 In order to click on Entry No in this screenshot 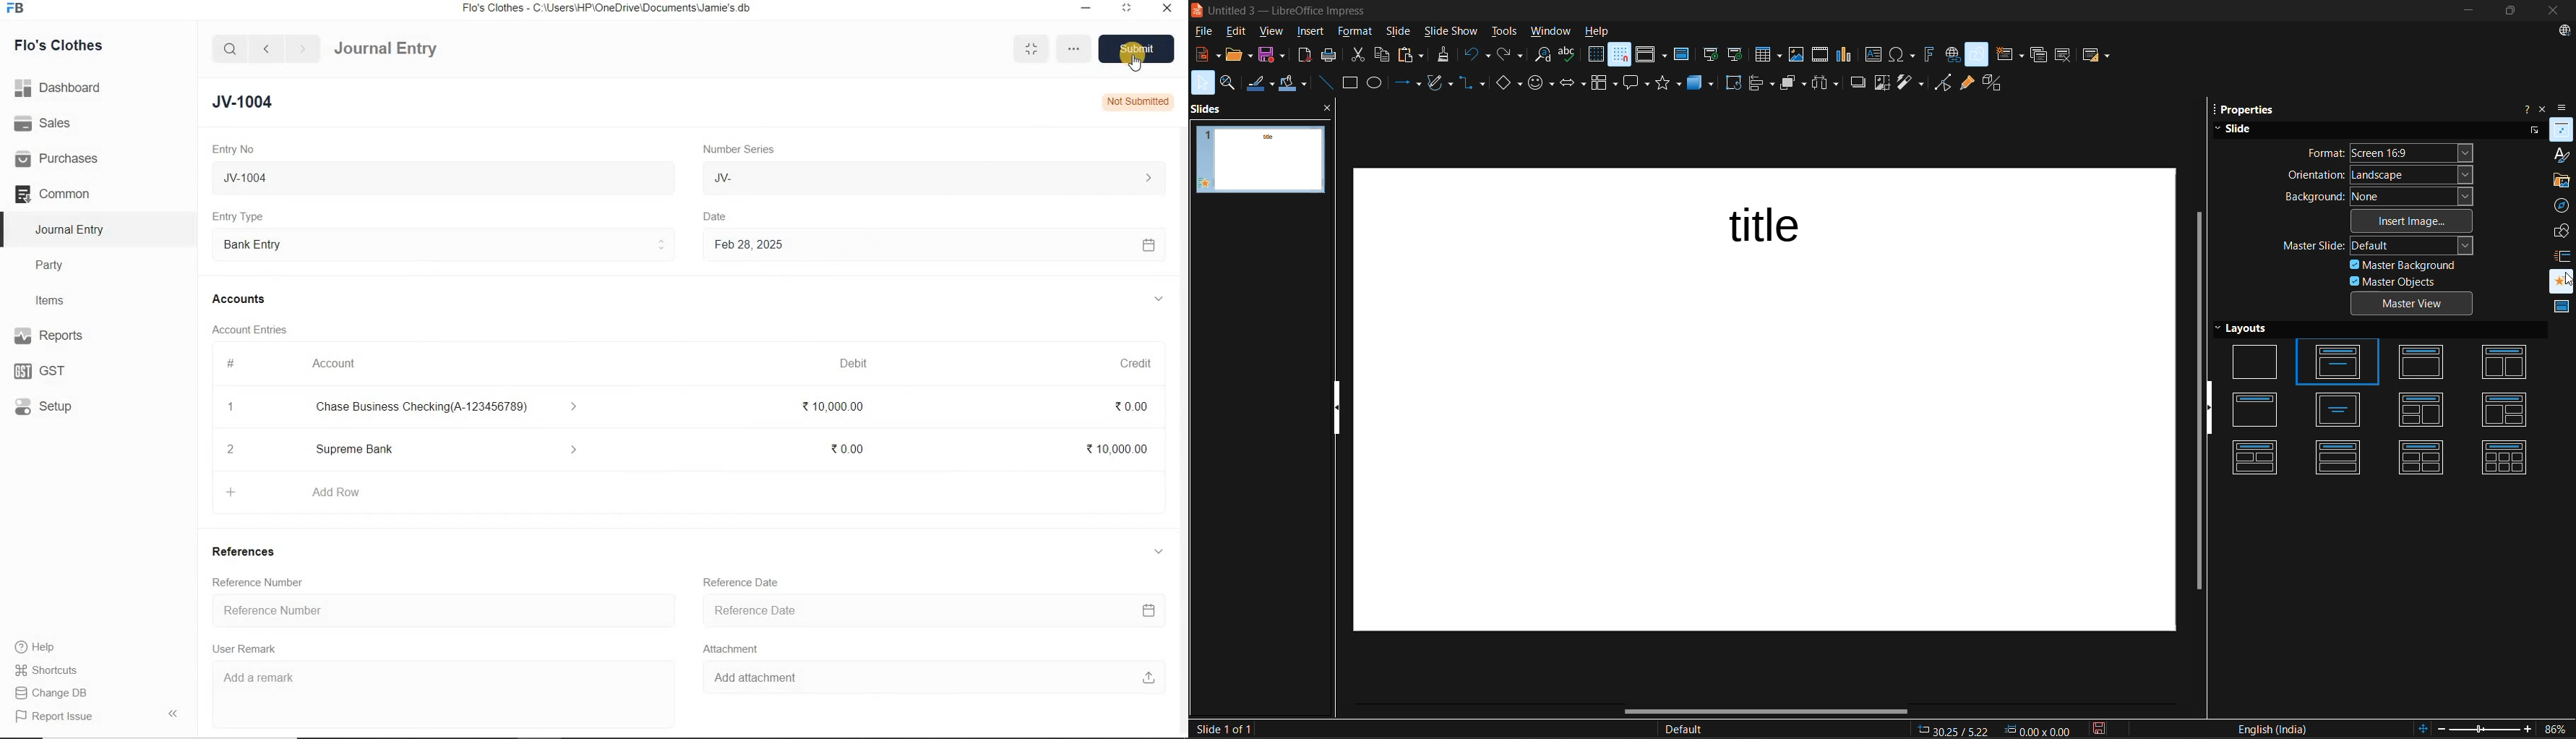, I will do `click(236, 149)`.